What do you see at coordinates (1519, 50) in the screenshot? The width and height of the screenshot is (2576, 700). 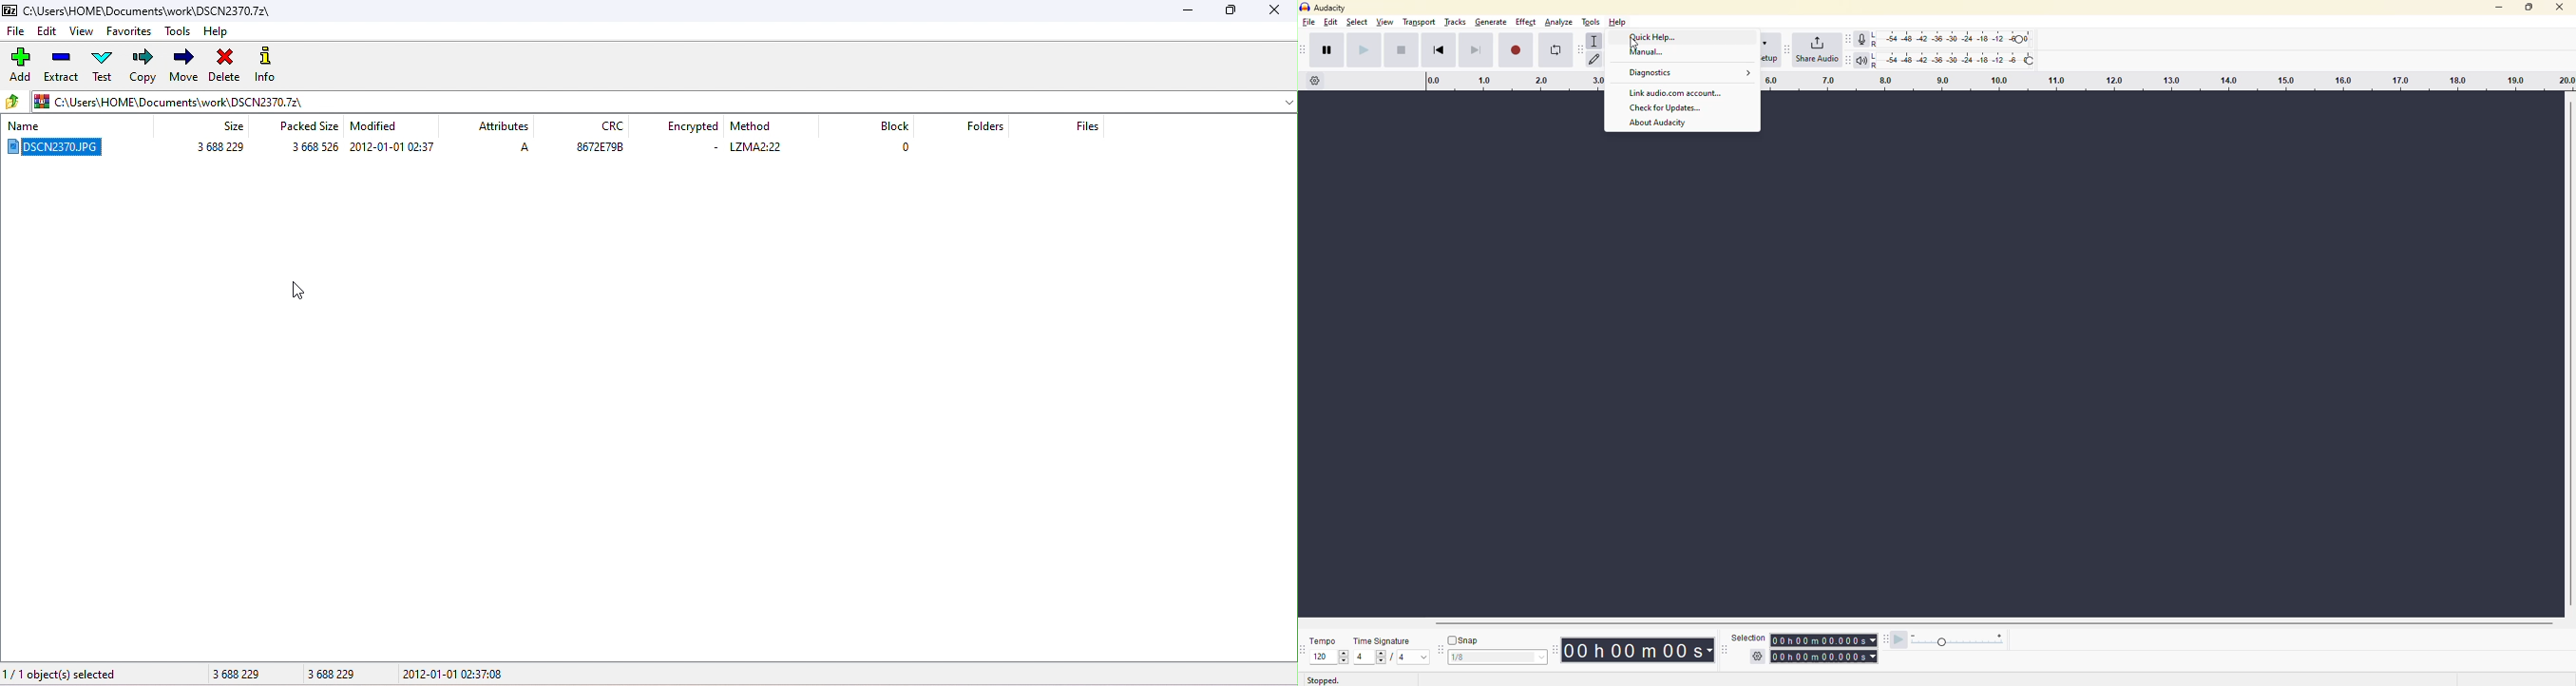 I see `record` at bounding box center [1519, 50].